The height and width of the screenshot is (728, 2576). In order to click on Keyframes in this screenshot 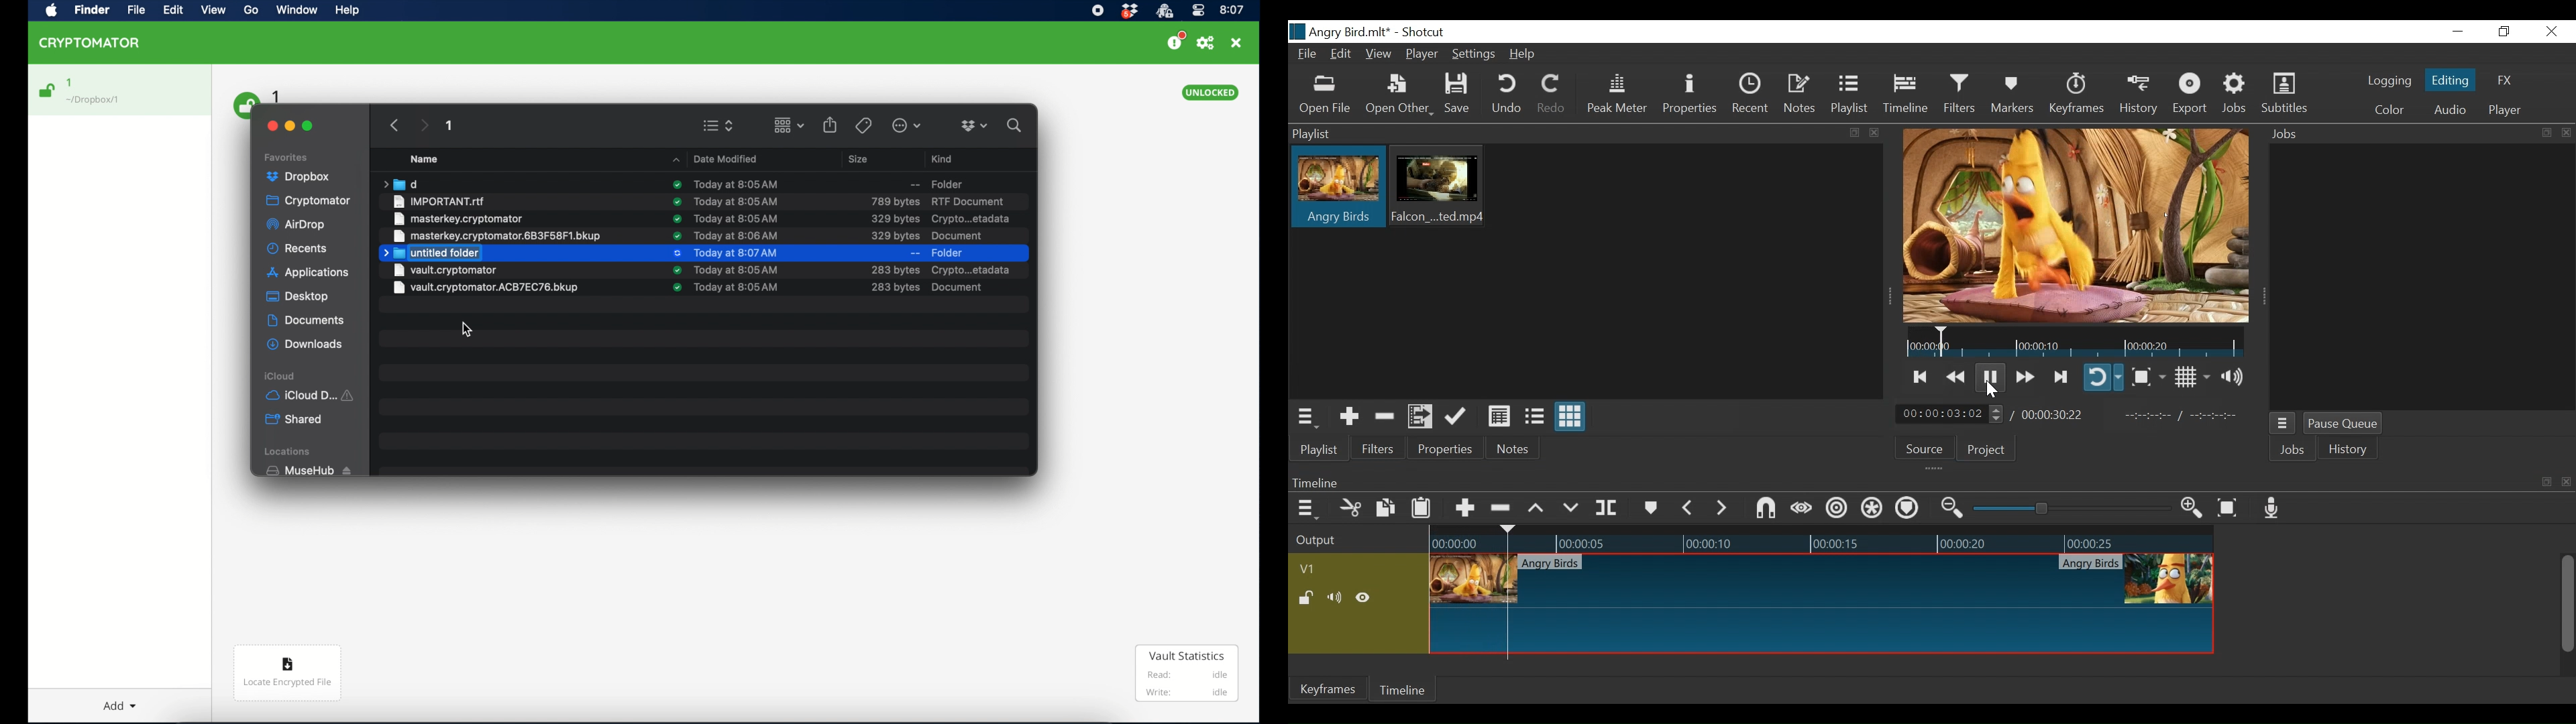, I will do `click(2076, 95)`.